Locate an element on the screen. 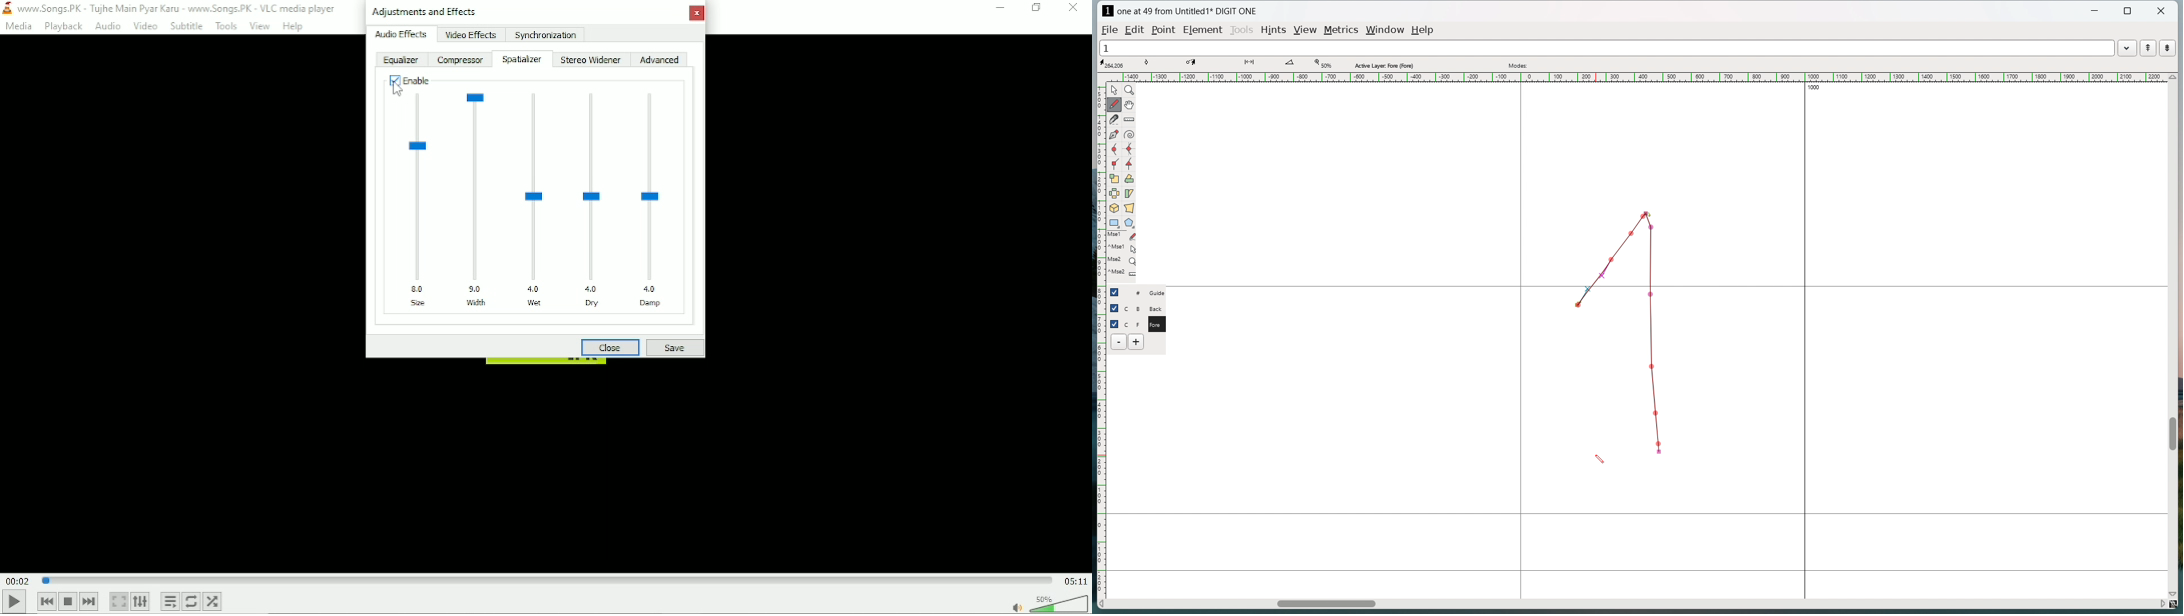 The height and width of the screenshot is (616, 2184). Ajustments and effects is located at coordinates (423, 12).